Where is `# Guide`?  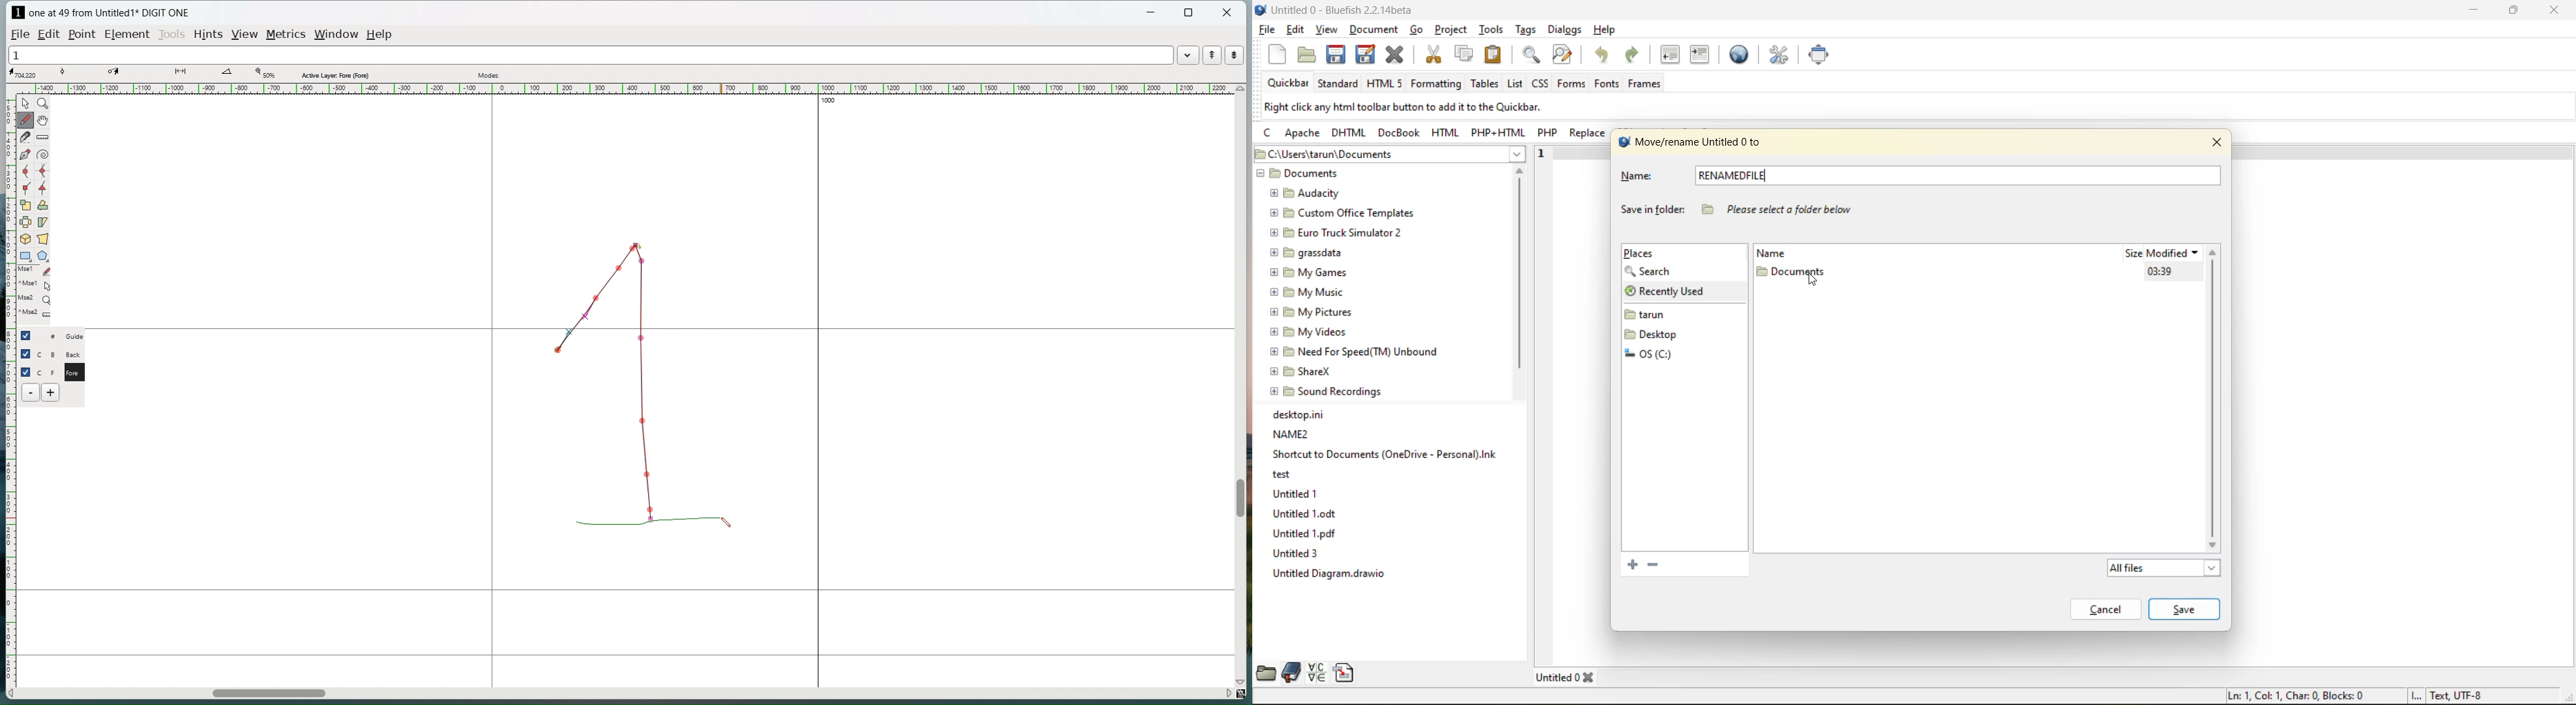 # Guide is located at coordinates (62, 336).